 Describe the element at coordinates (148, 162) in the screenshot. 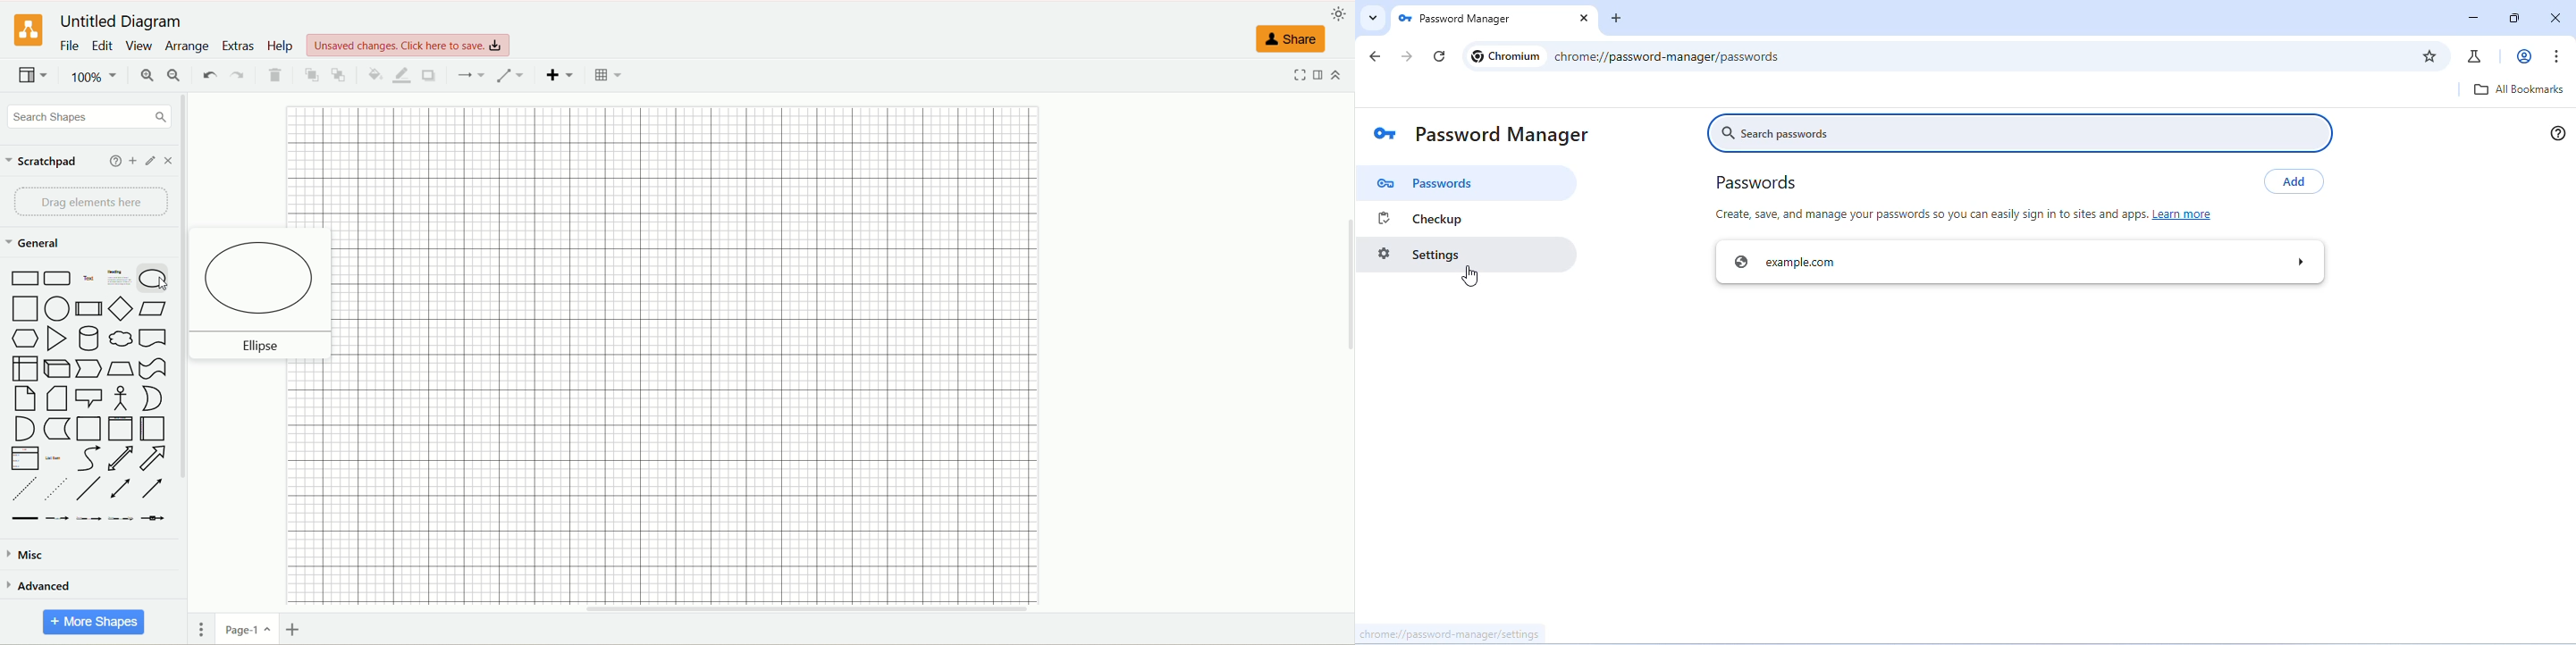

I see `edit` at that location.